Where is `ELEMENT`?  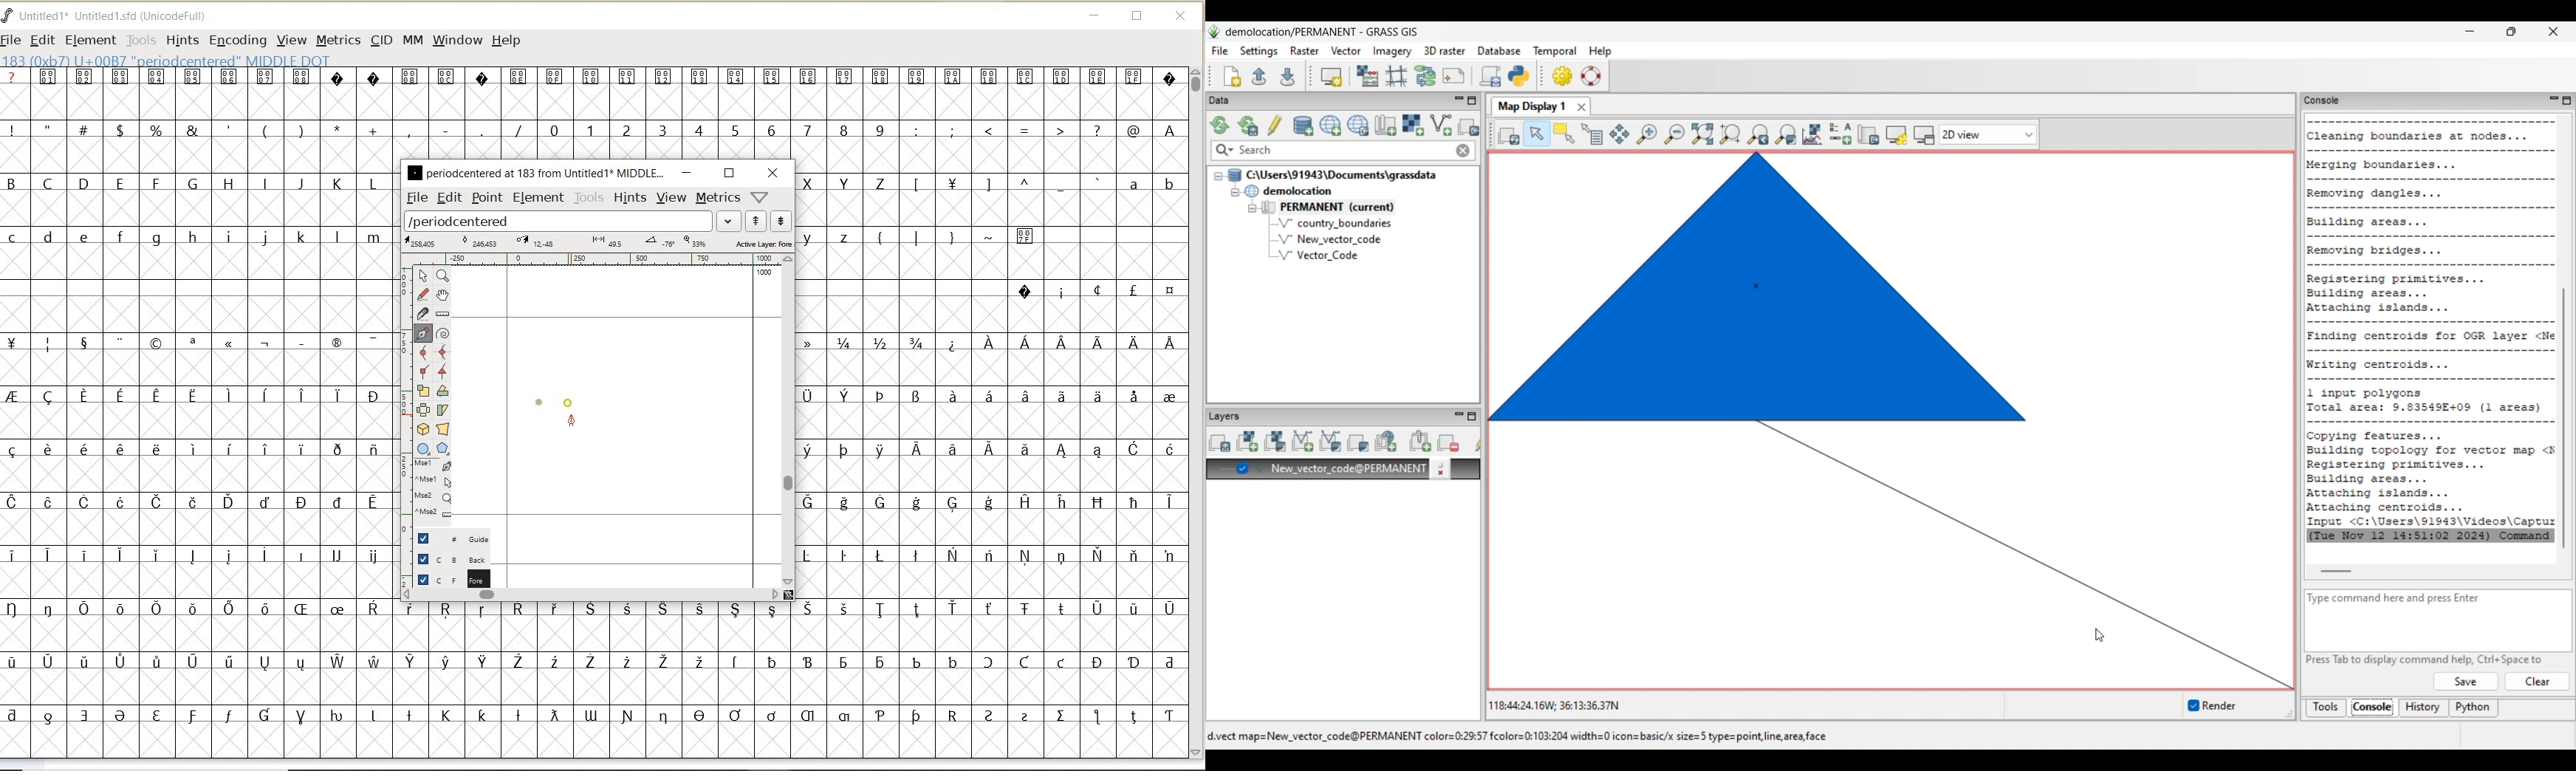 ELEMENT is located at coordinates (90, 40).